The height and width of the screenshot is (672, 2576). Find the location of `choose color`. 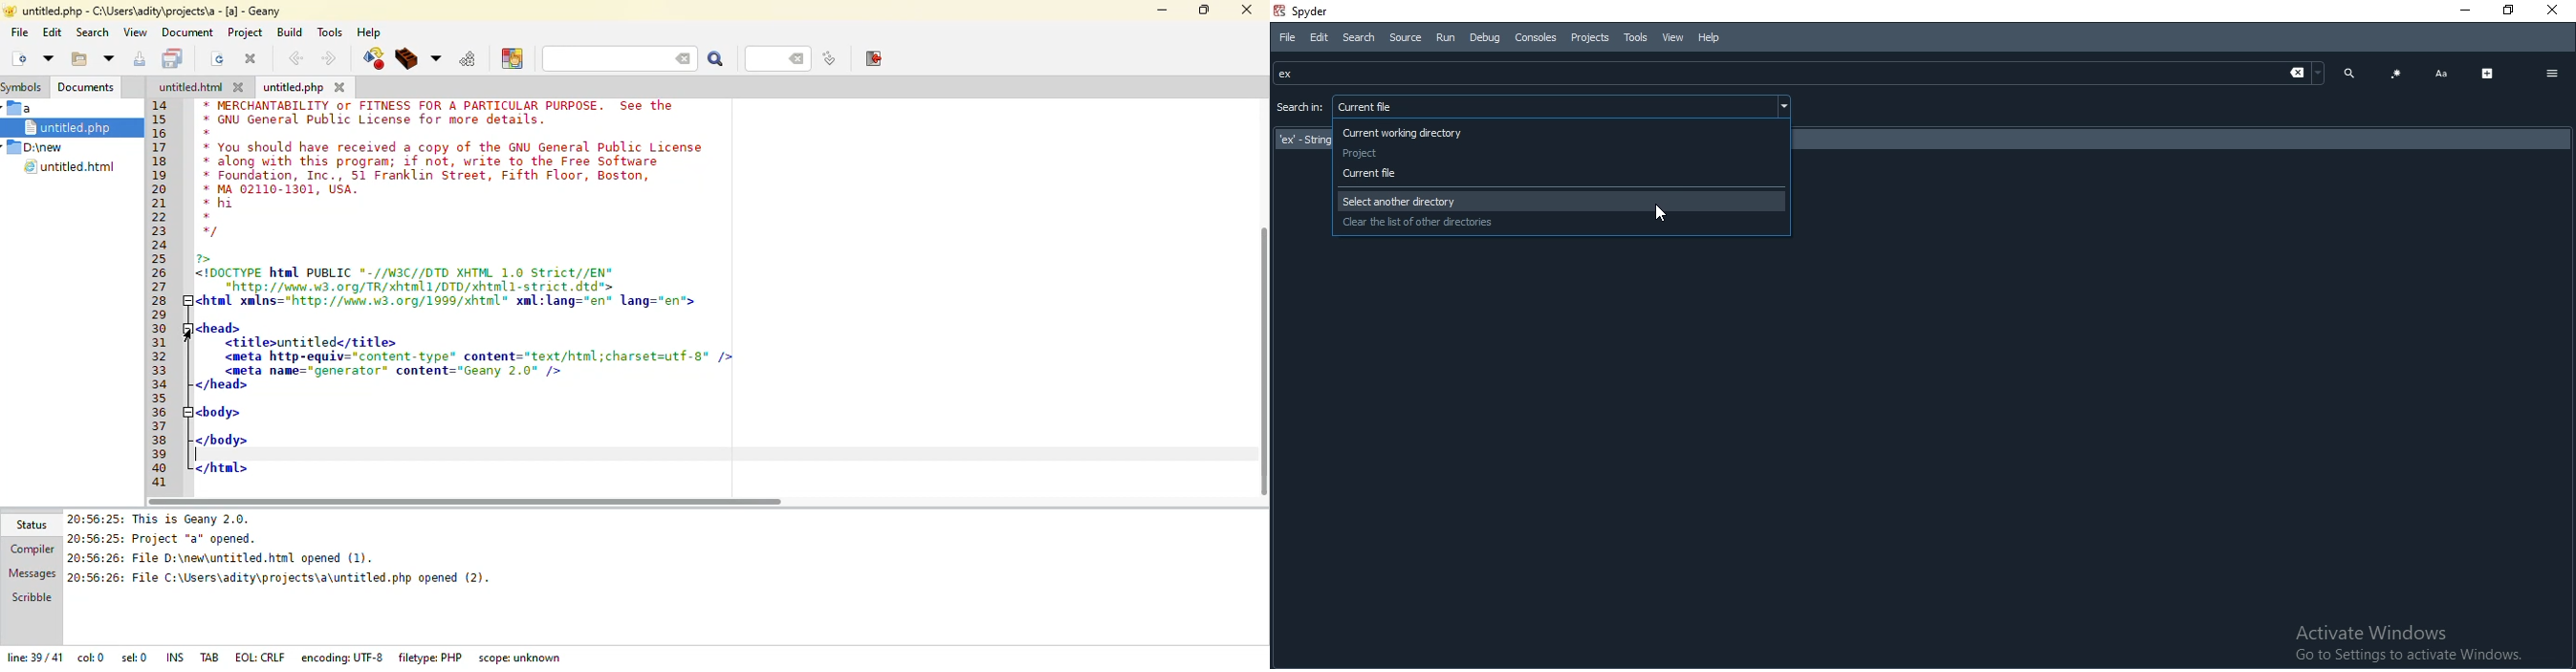

choose color is located at coordinates (511, 59).